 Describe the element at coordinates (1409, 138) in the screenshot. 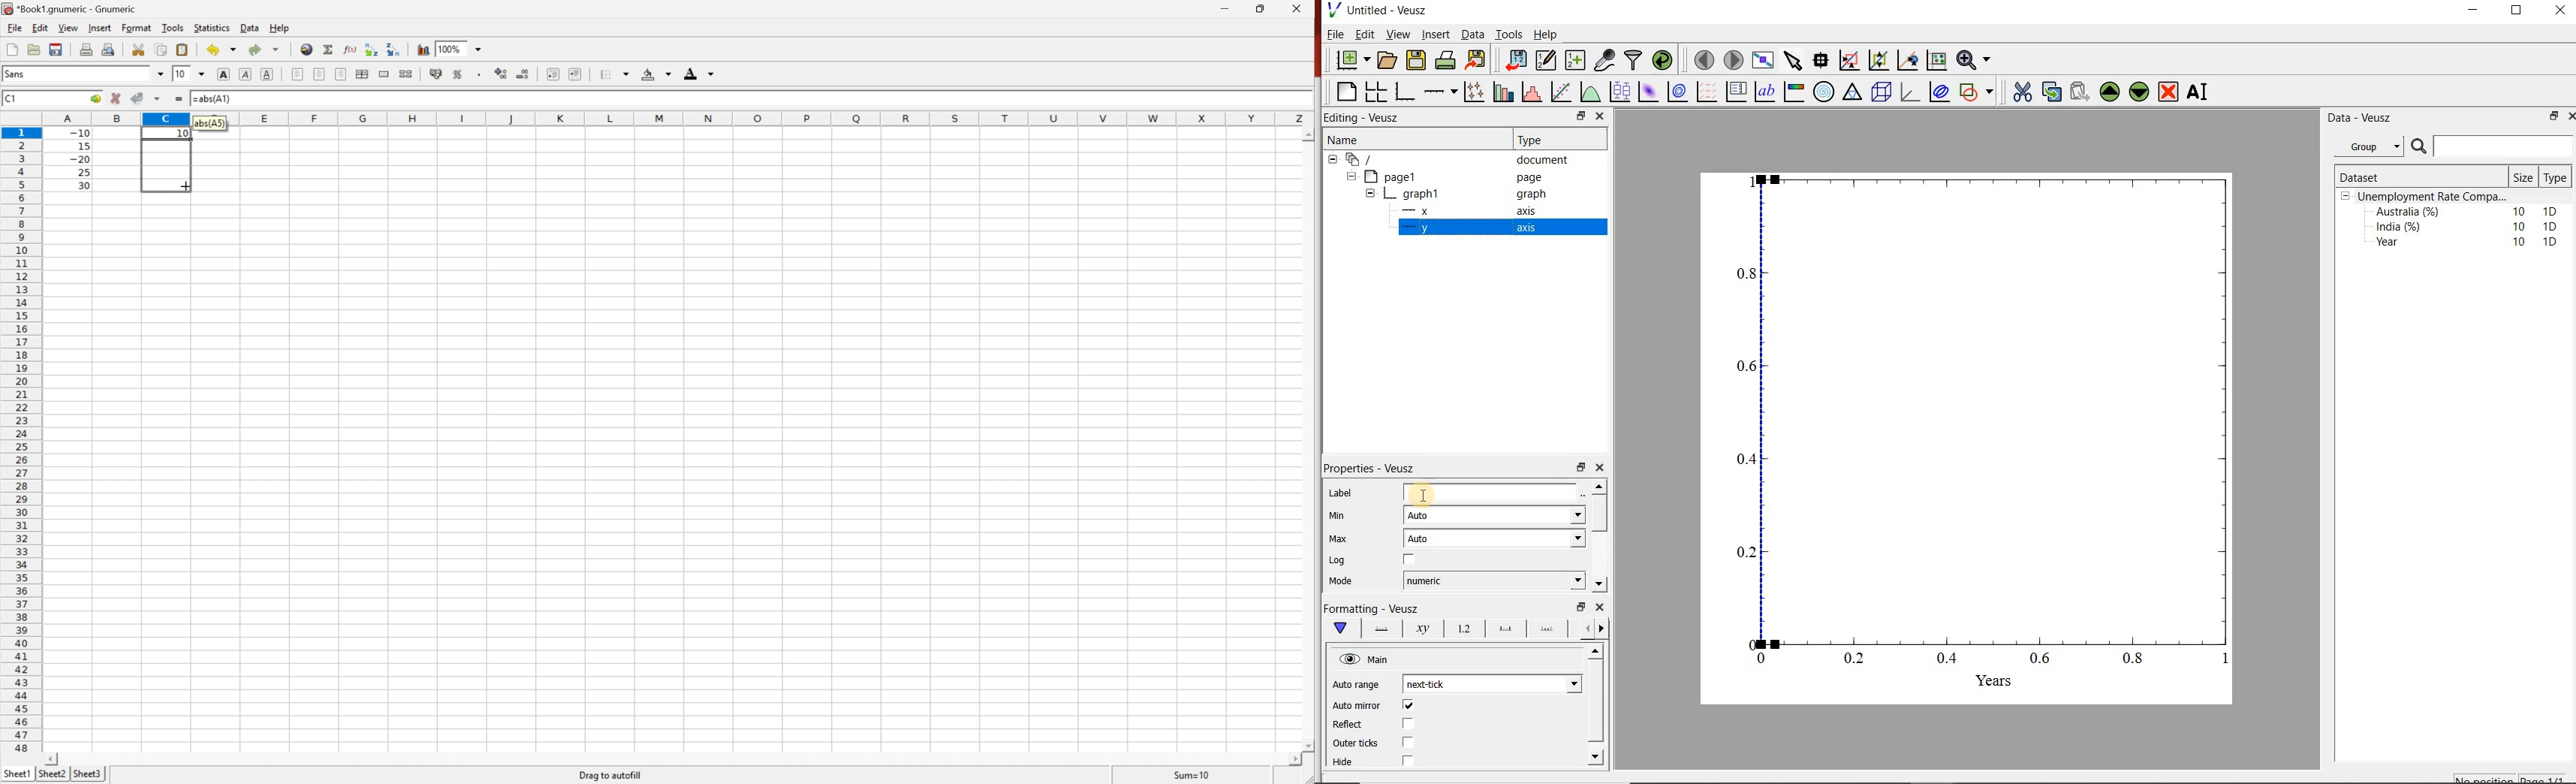

I see `Name` at that location.